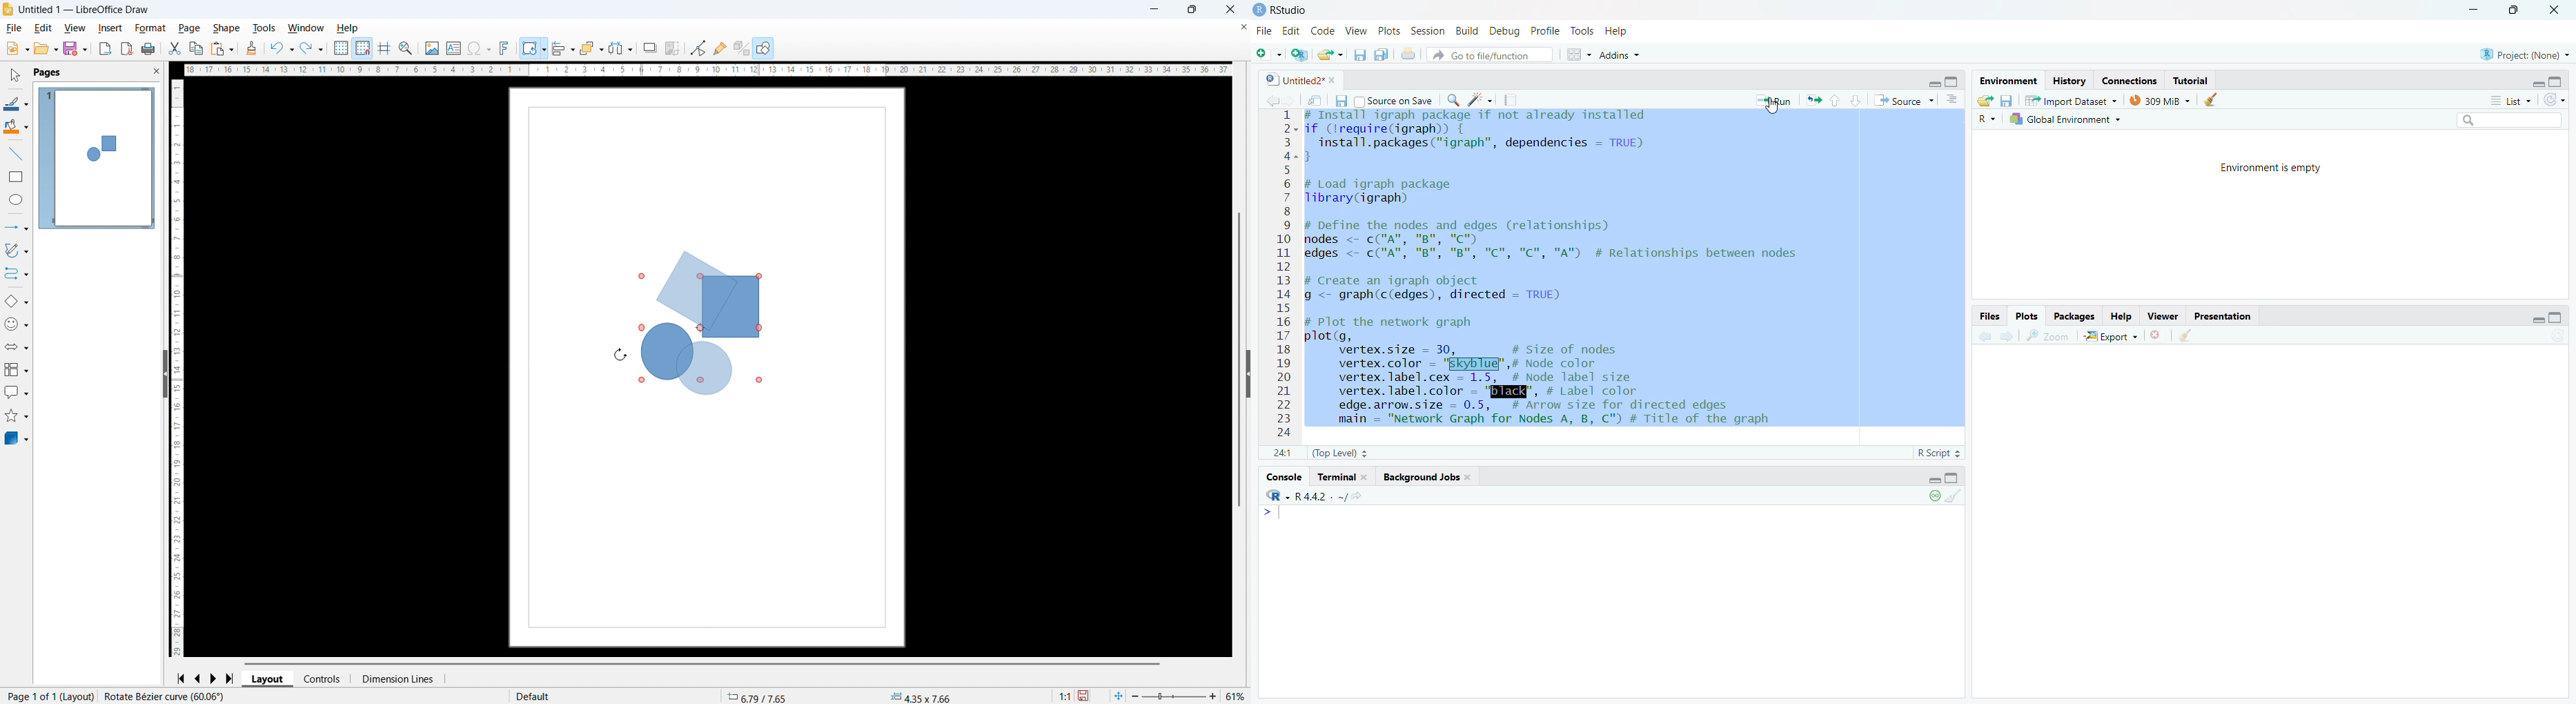  Describe the element at coordinates (2557, 316) in the screenshot. I see `maximise` at that location.